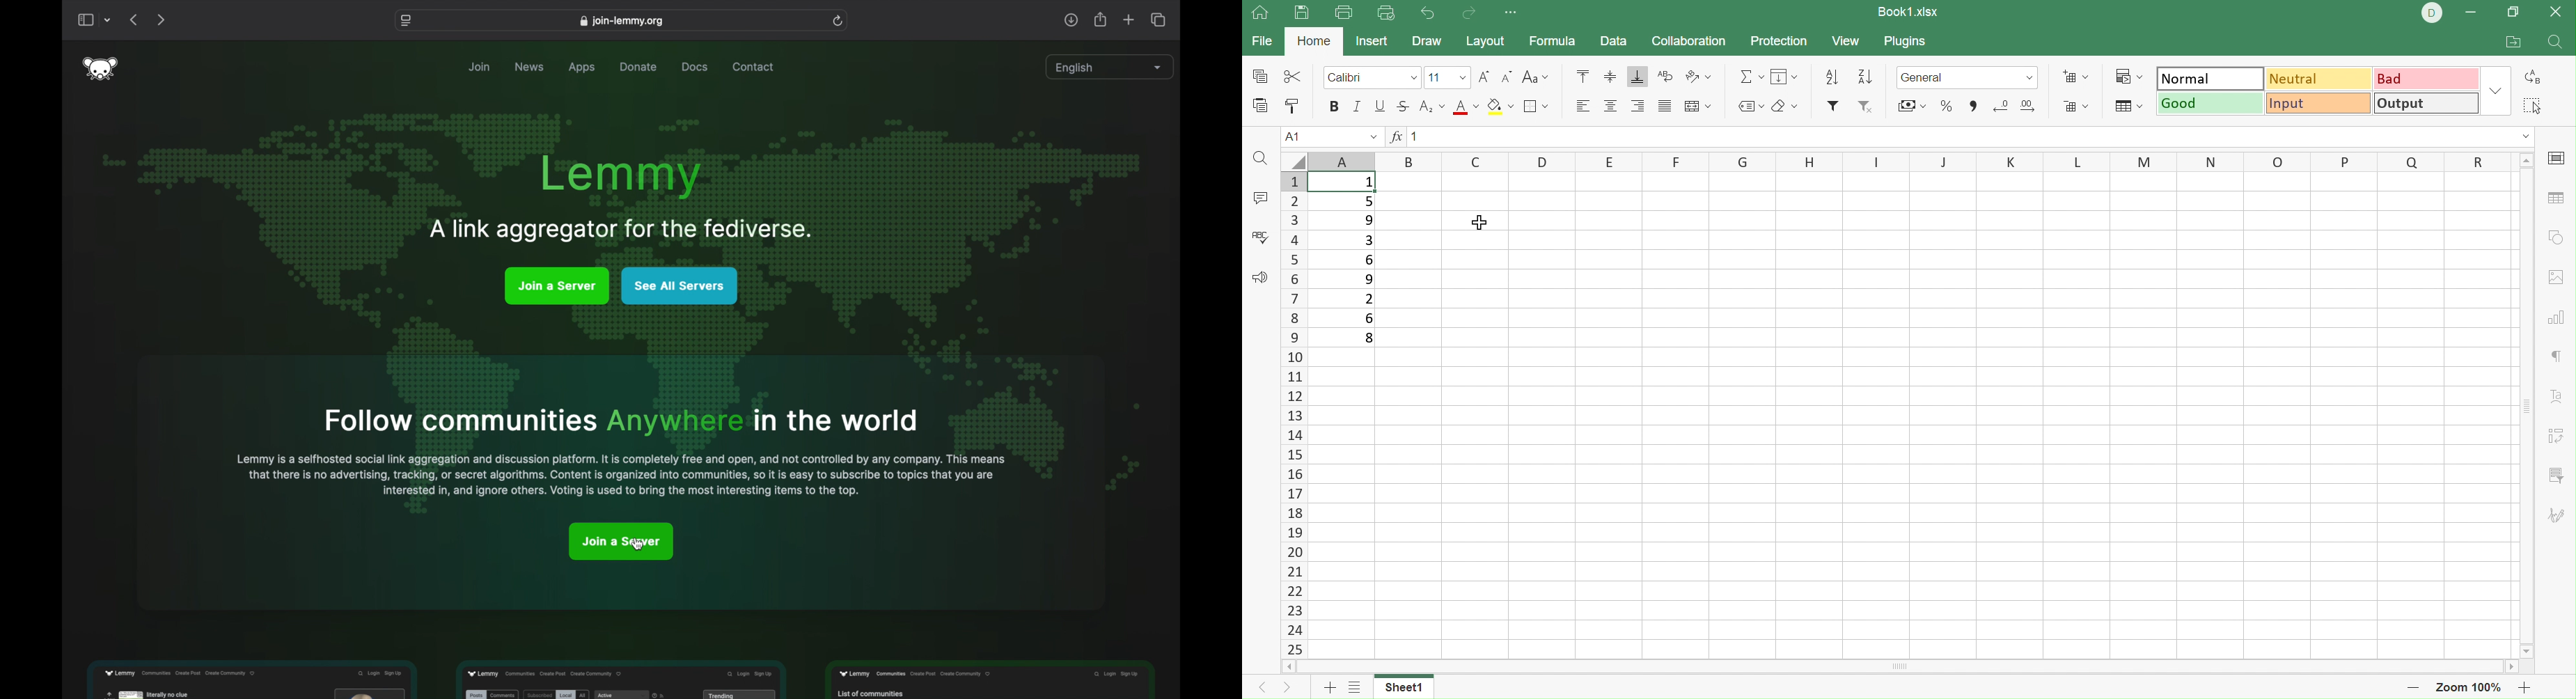 Image resolution: width=2576 pixels, height=700 pixels. What do you see at coordinates (2499, 92) in the screenshot?
I see `Drop down` at bounding box center [2499, 92].